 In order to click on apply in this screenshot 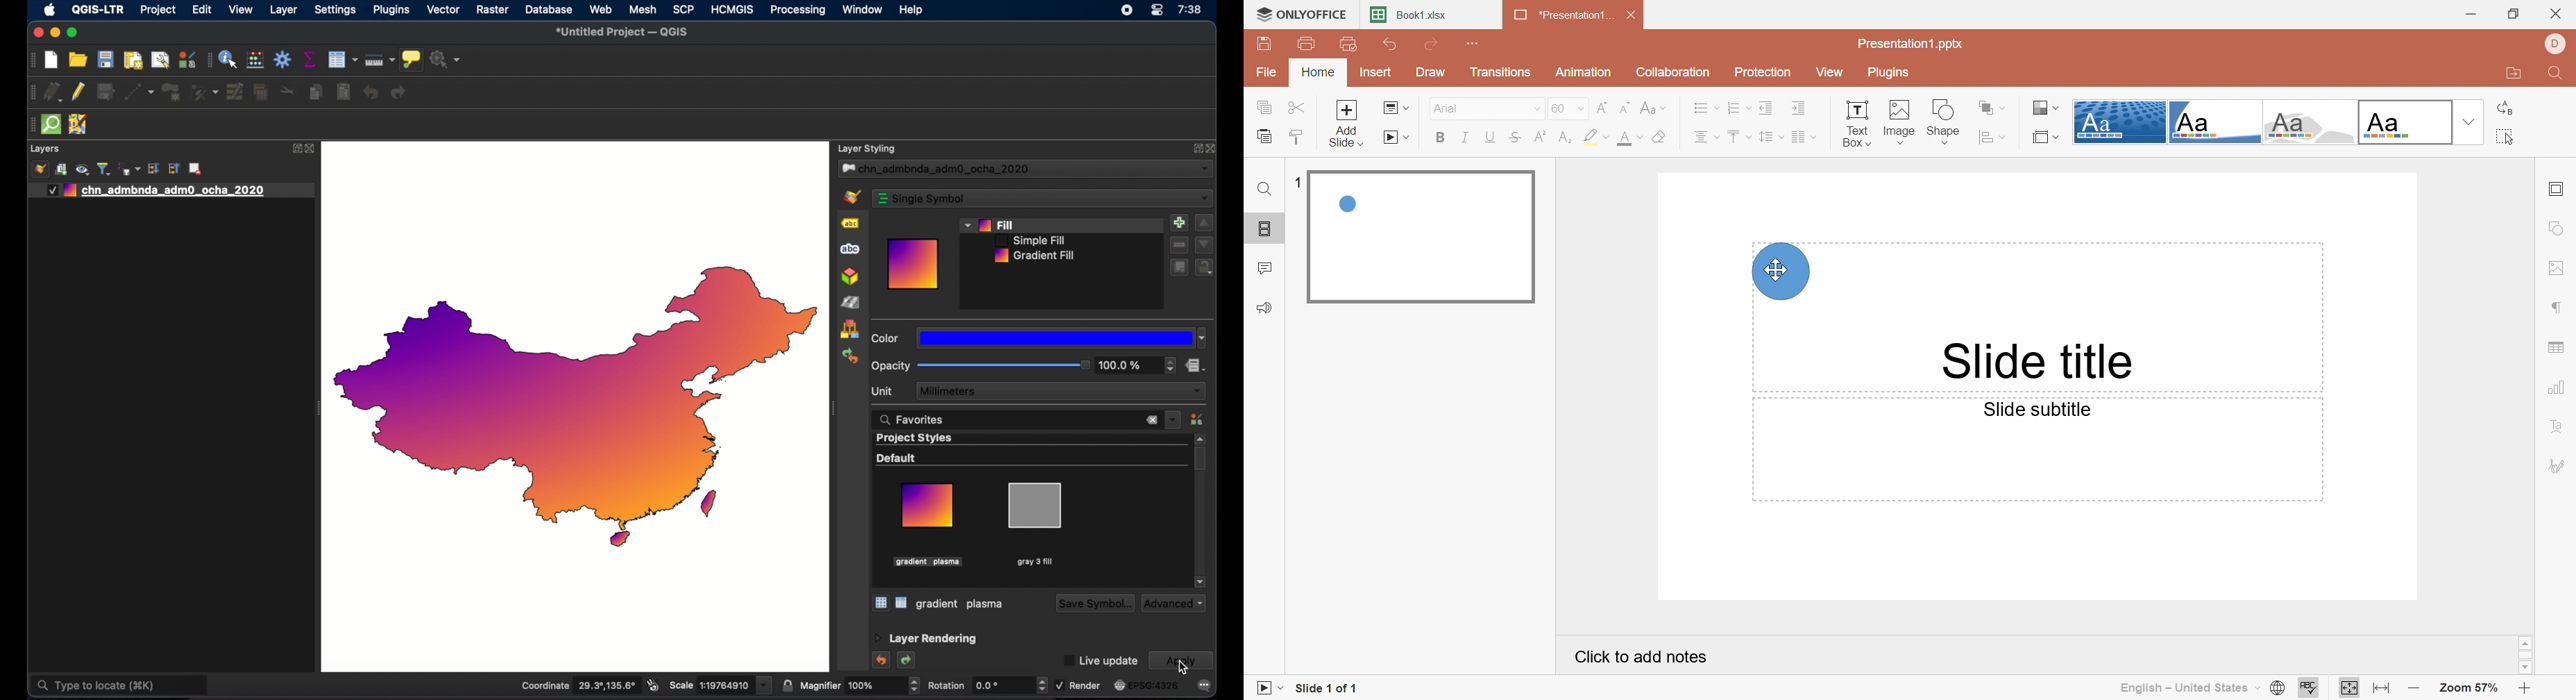, I will do `click(1181, 660)`.